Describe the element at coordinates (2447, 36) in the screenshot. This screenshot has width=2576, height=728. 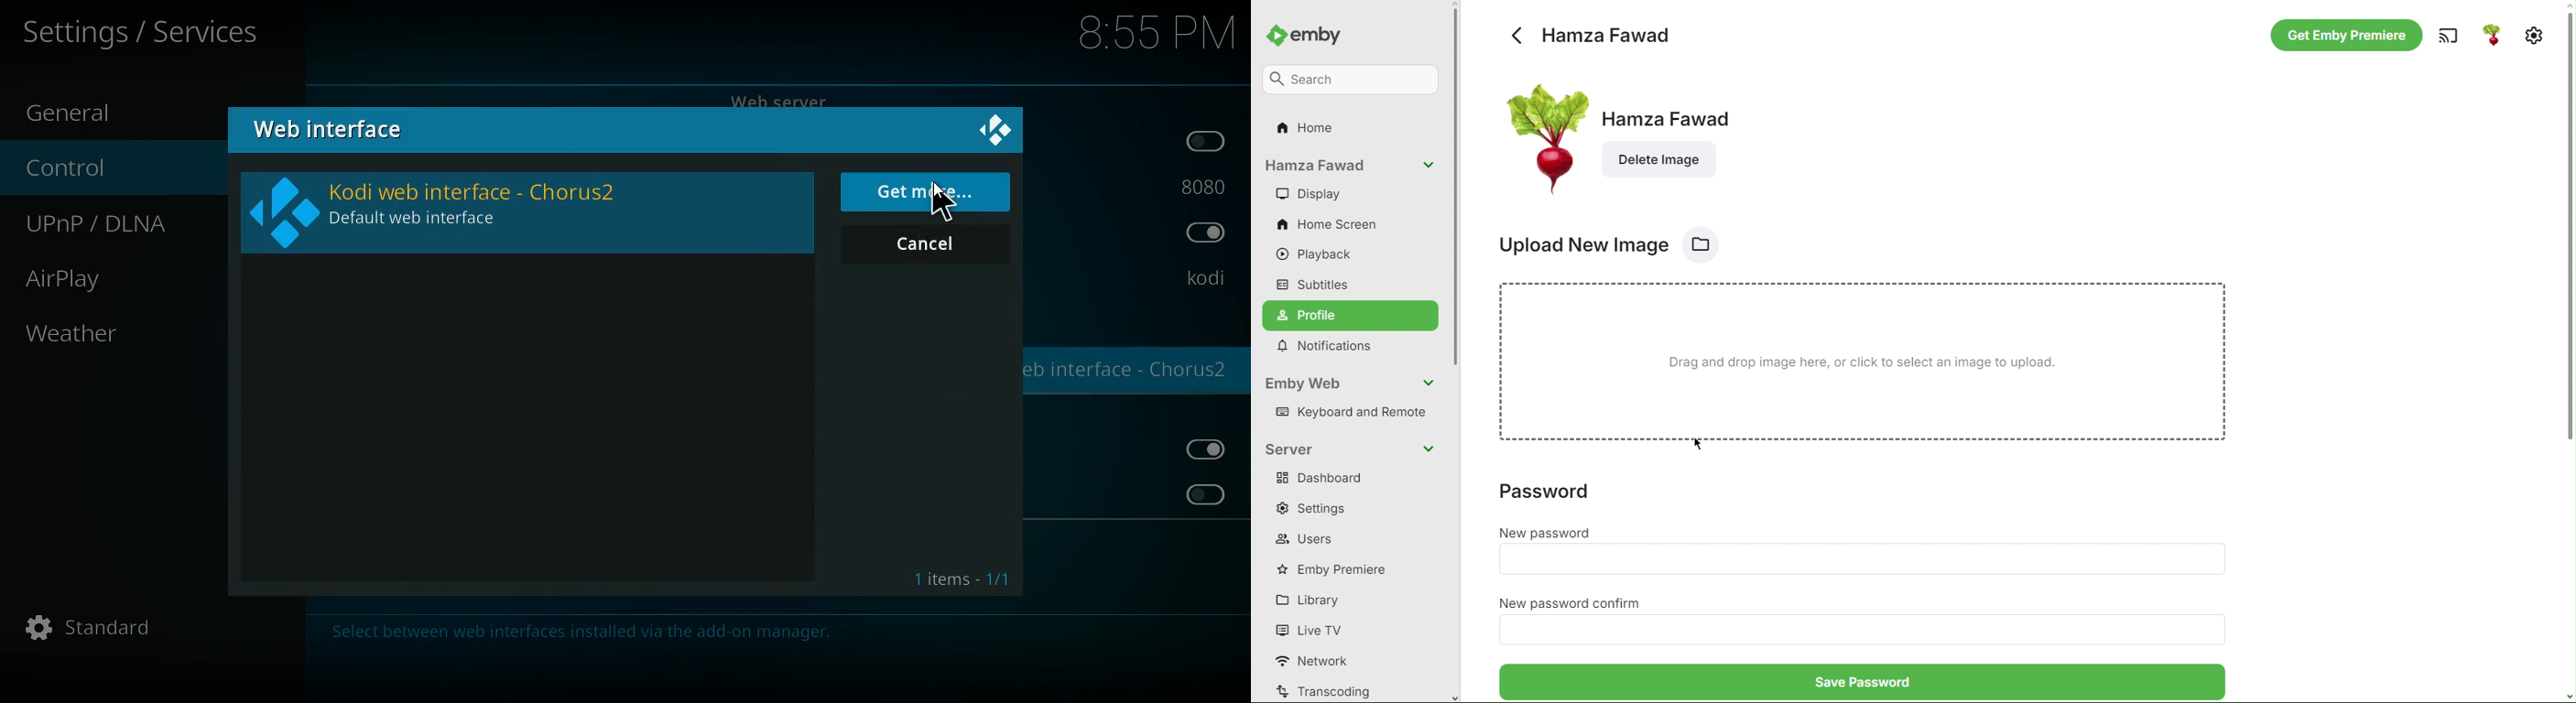
I see `Cast Media` at that location.